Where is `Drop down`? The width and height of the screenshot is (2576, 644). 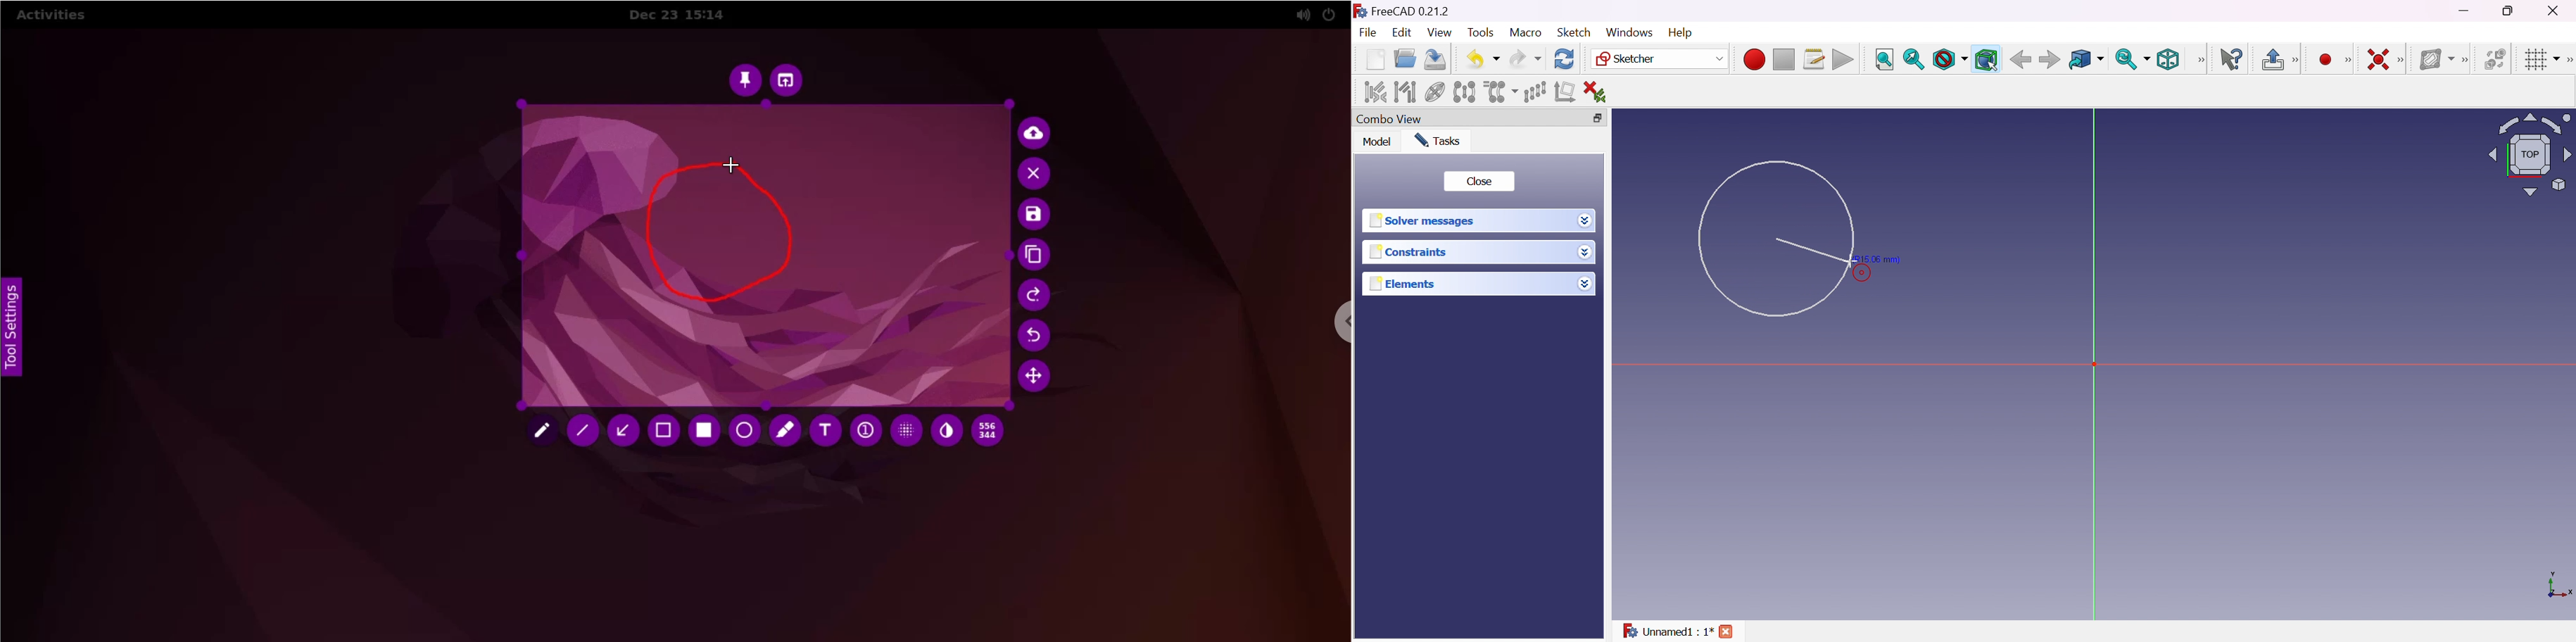
Drop down is located at coordinates (1585, 283).